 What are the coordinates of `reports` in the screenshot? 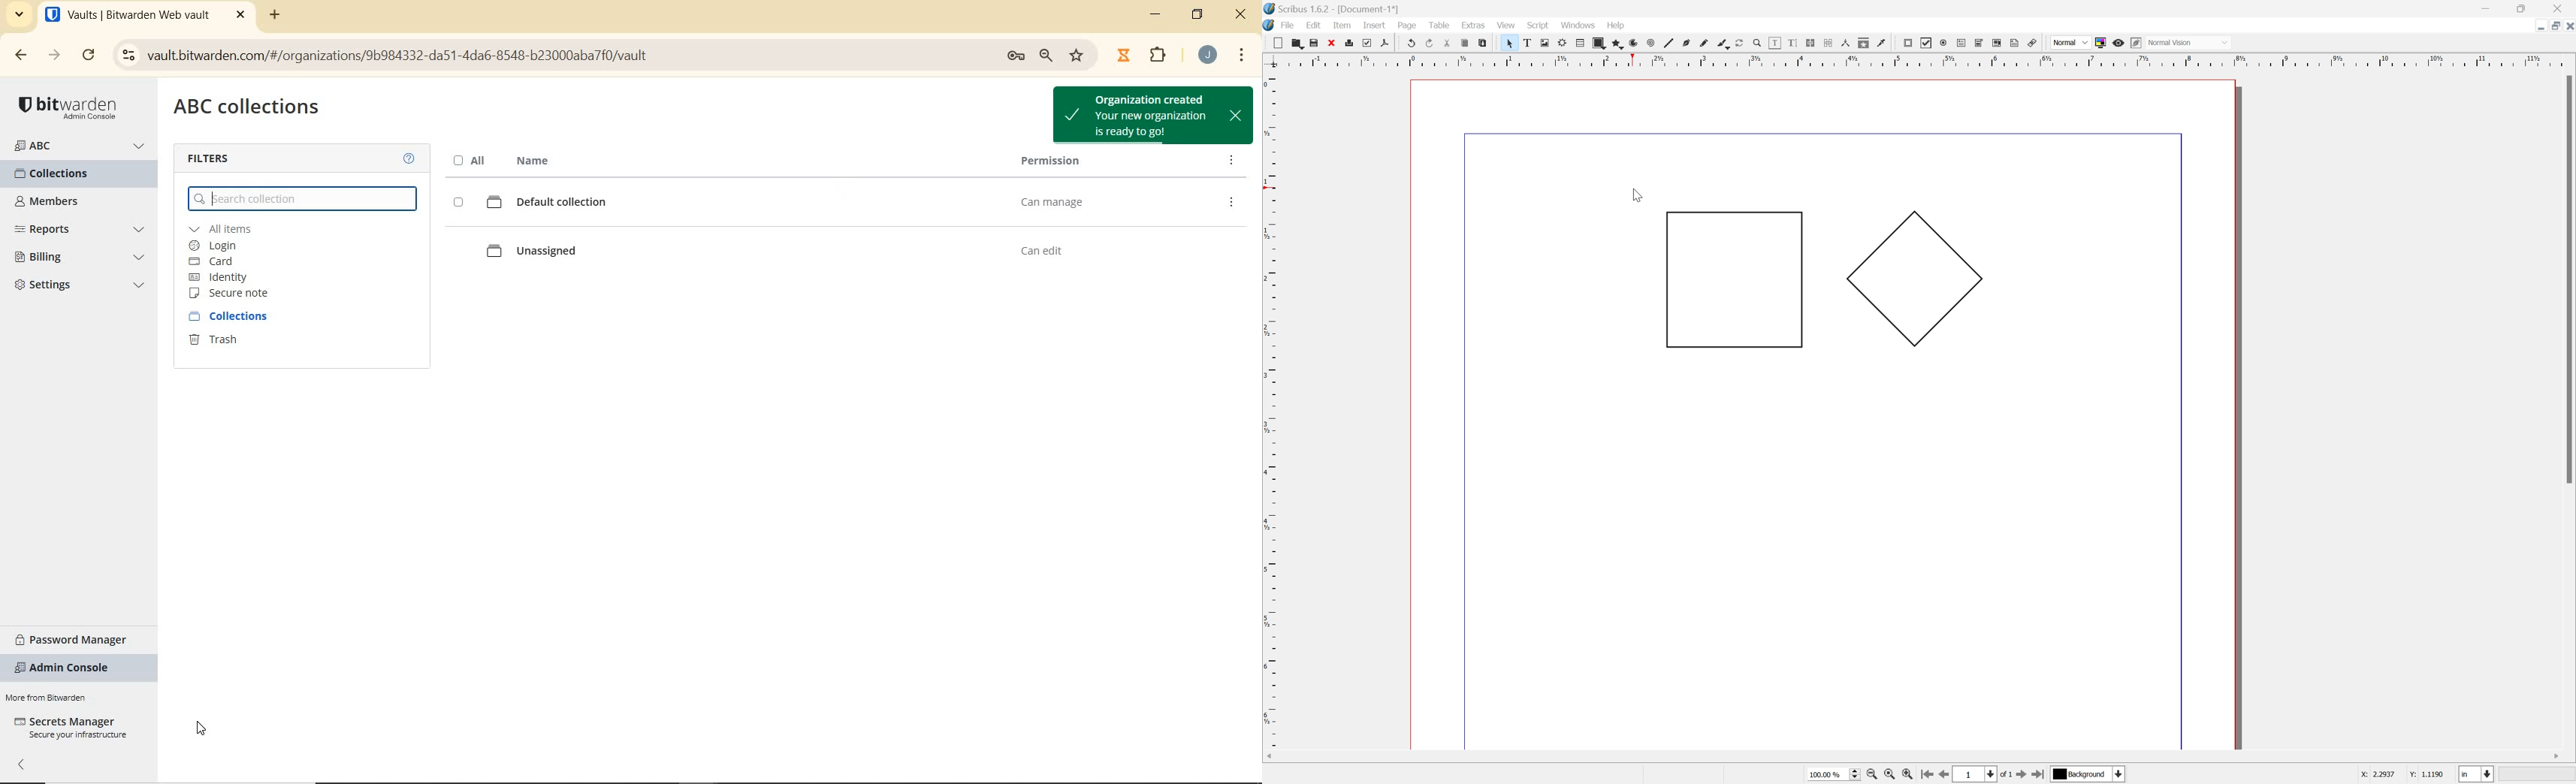 It's located at (80, 229).